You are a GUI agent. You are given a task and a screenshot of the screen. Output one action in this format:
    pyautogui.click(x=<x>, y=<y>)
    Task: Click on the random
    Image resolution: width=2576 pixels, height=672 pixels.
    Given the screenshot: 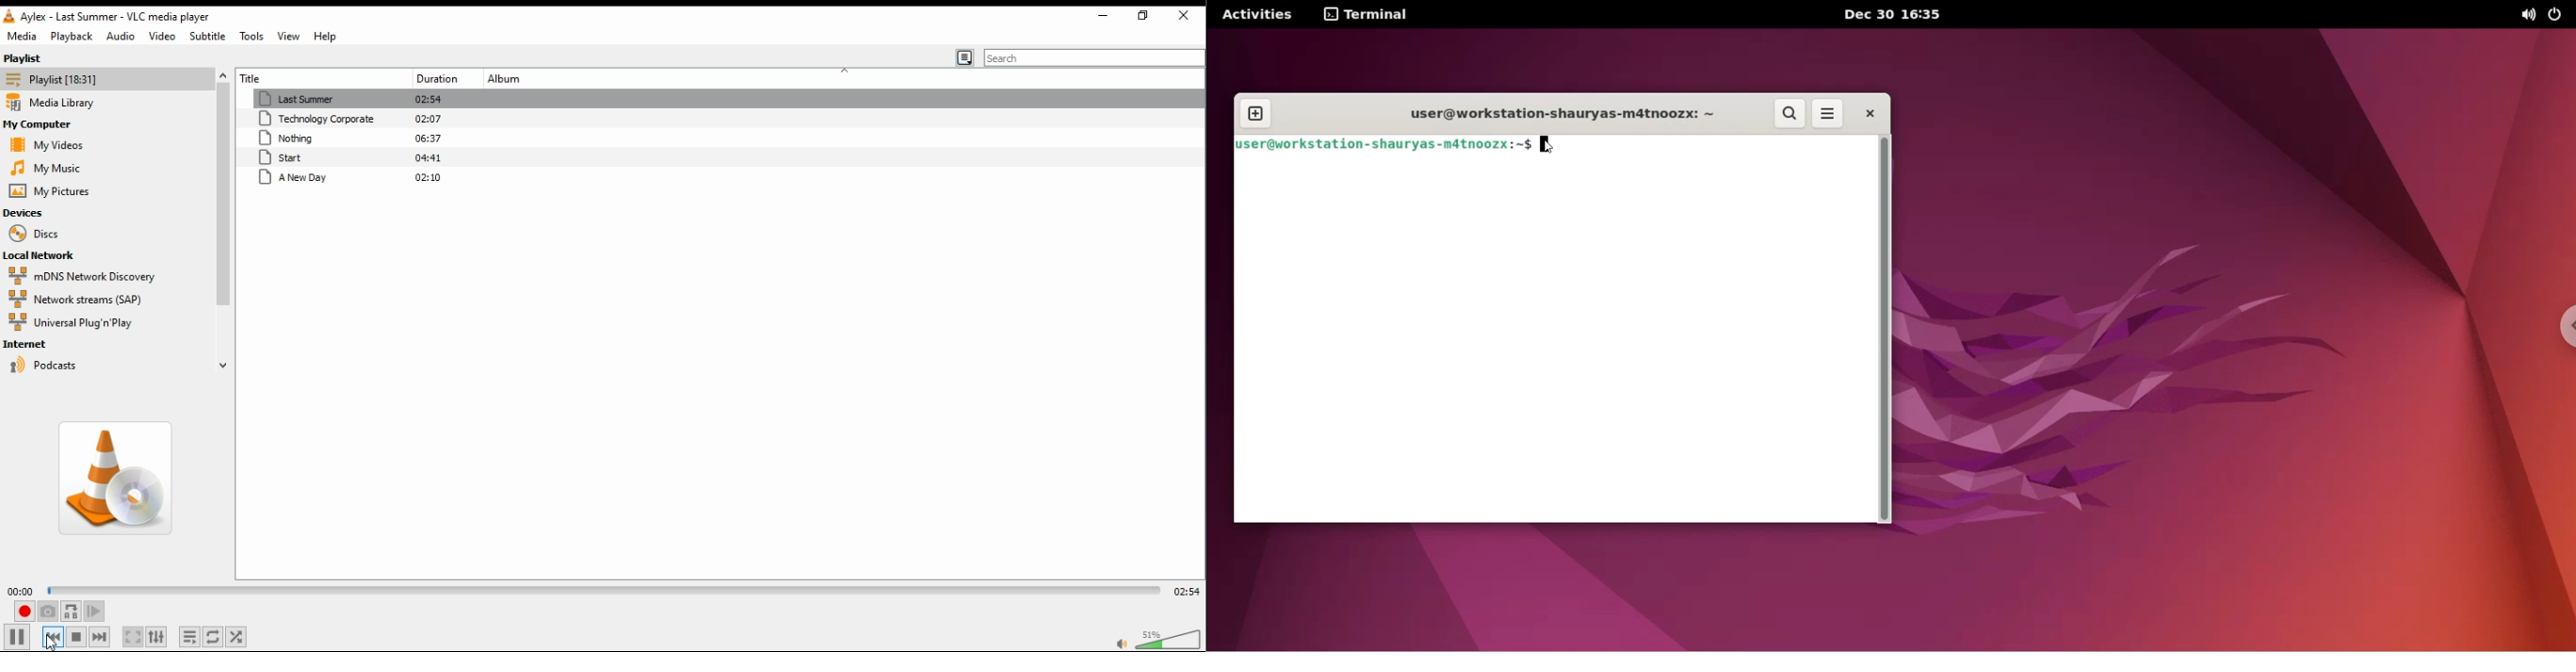 What is the action you would take?
    pyautogui.click(x=236, y=638)
    